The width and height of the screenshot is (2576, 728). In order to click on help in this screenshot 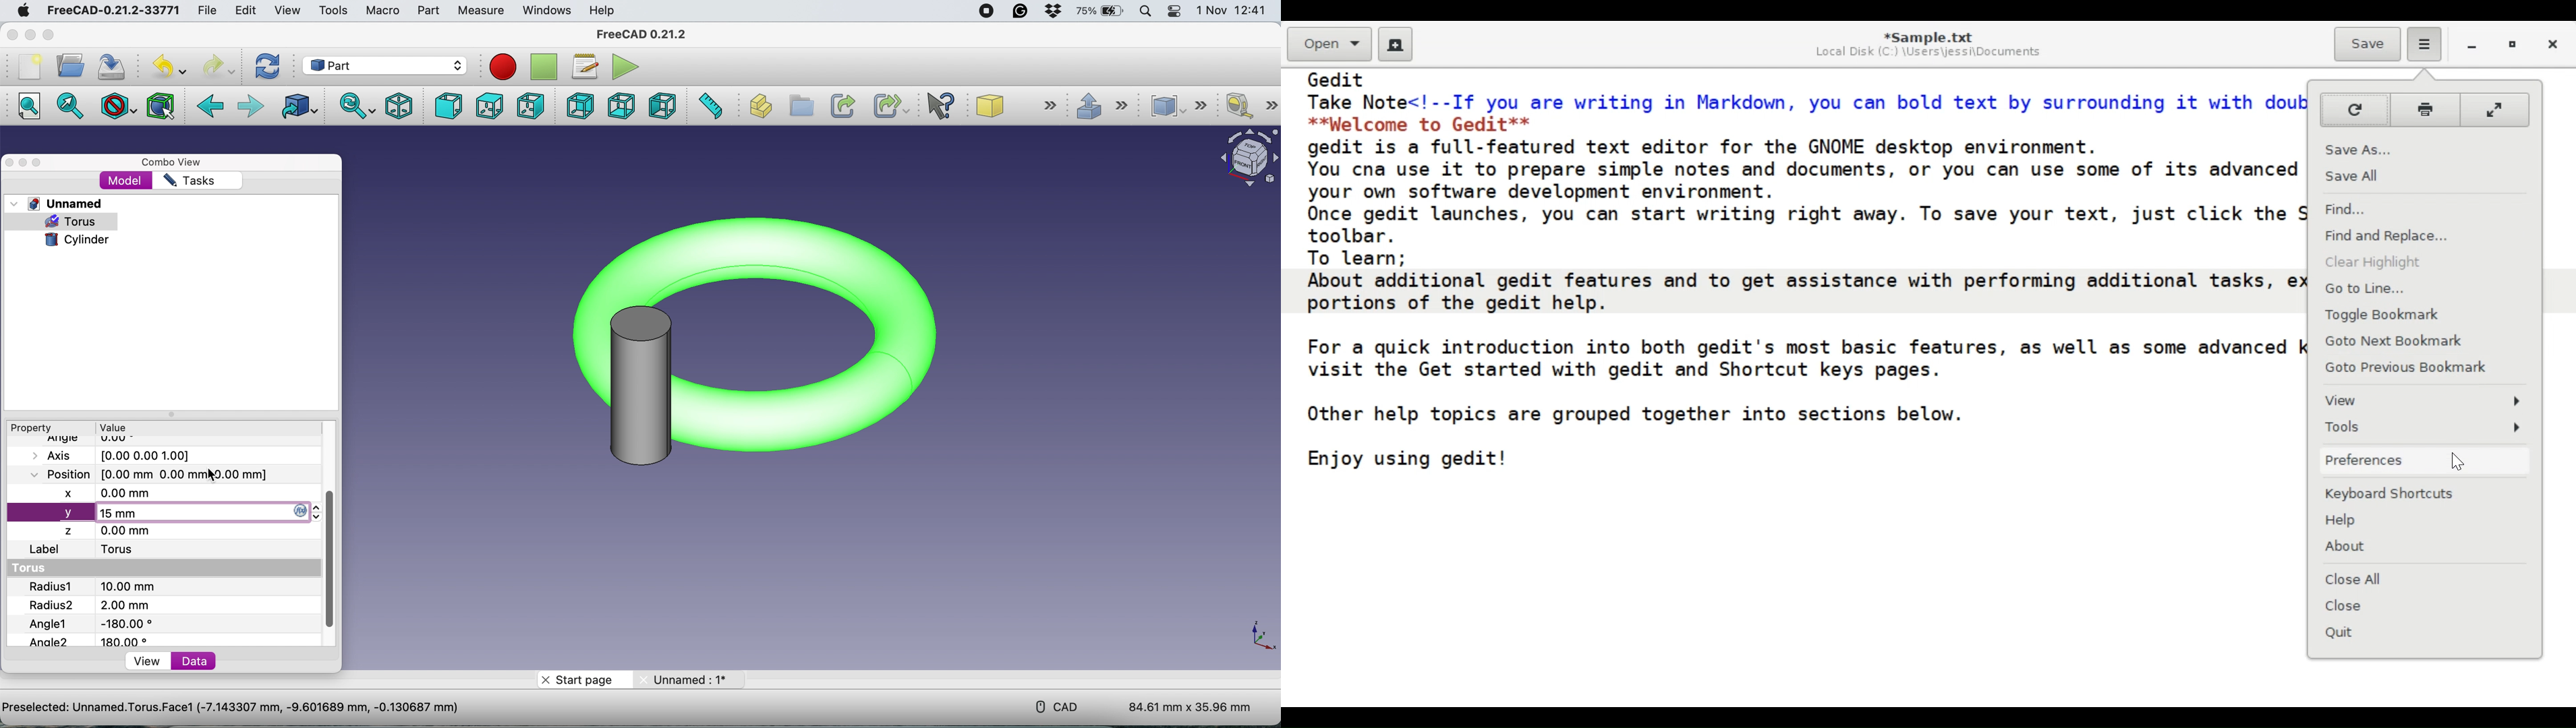, I will do `click(600, 10)`.